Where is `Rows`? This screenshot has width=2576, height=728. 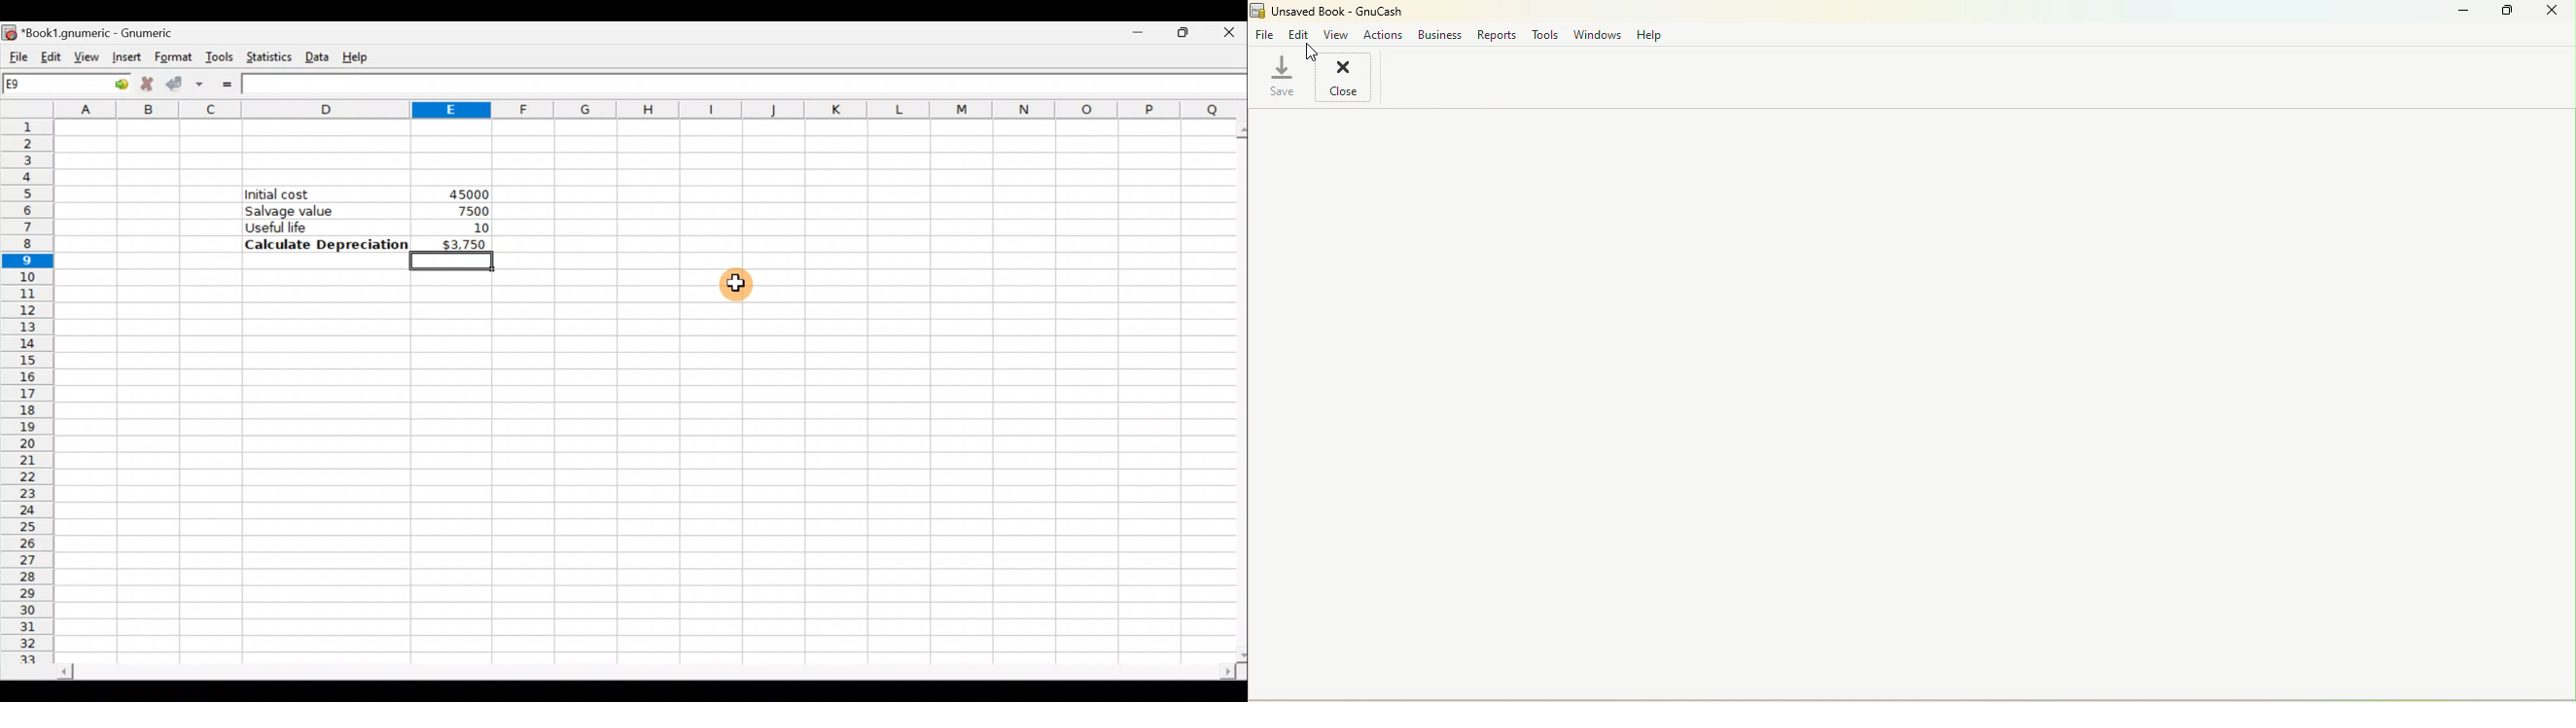 Rows is located at coordinates (31, 393).